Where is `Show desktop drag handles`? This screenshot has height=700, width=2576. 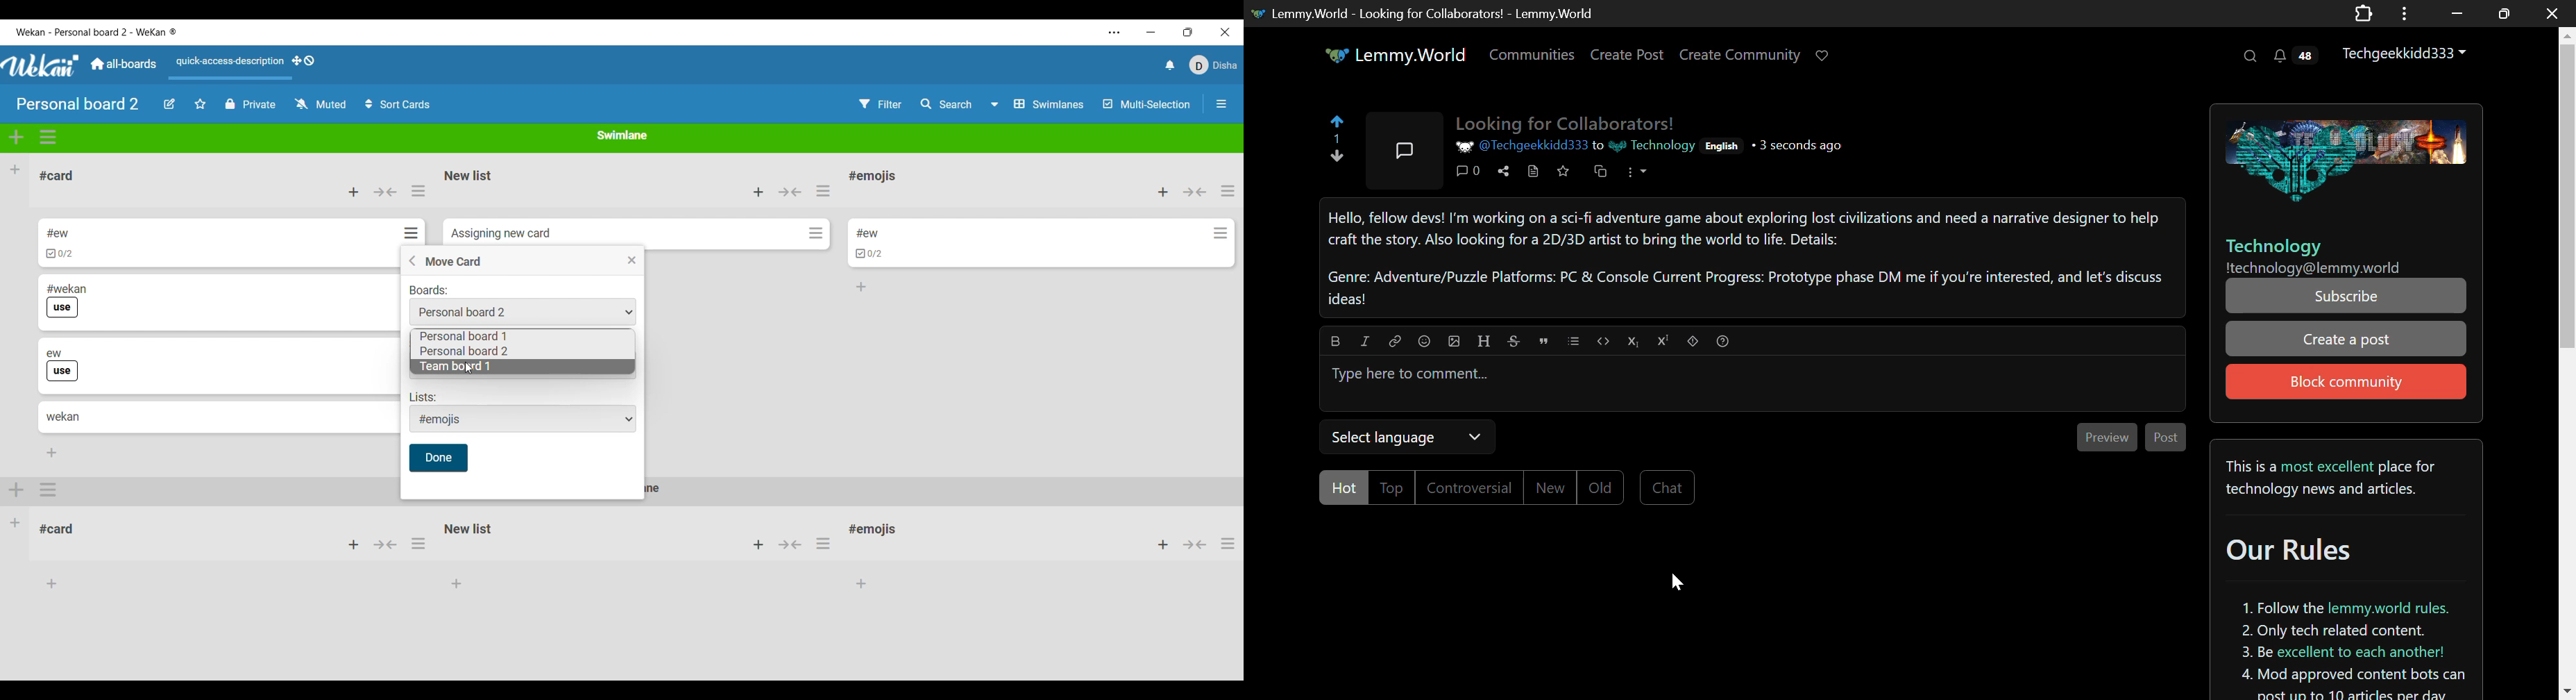 Show desktop drag handles is located at coordinates (303, 61).